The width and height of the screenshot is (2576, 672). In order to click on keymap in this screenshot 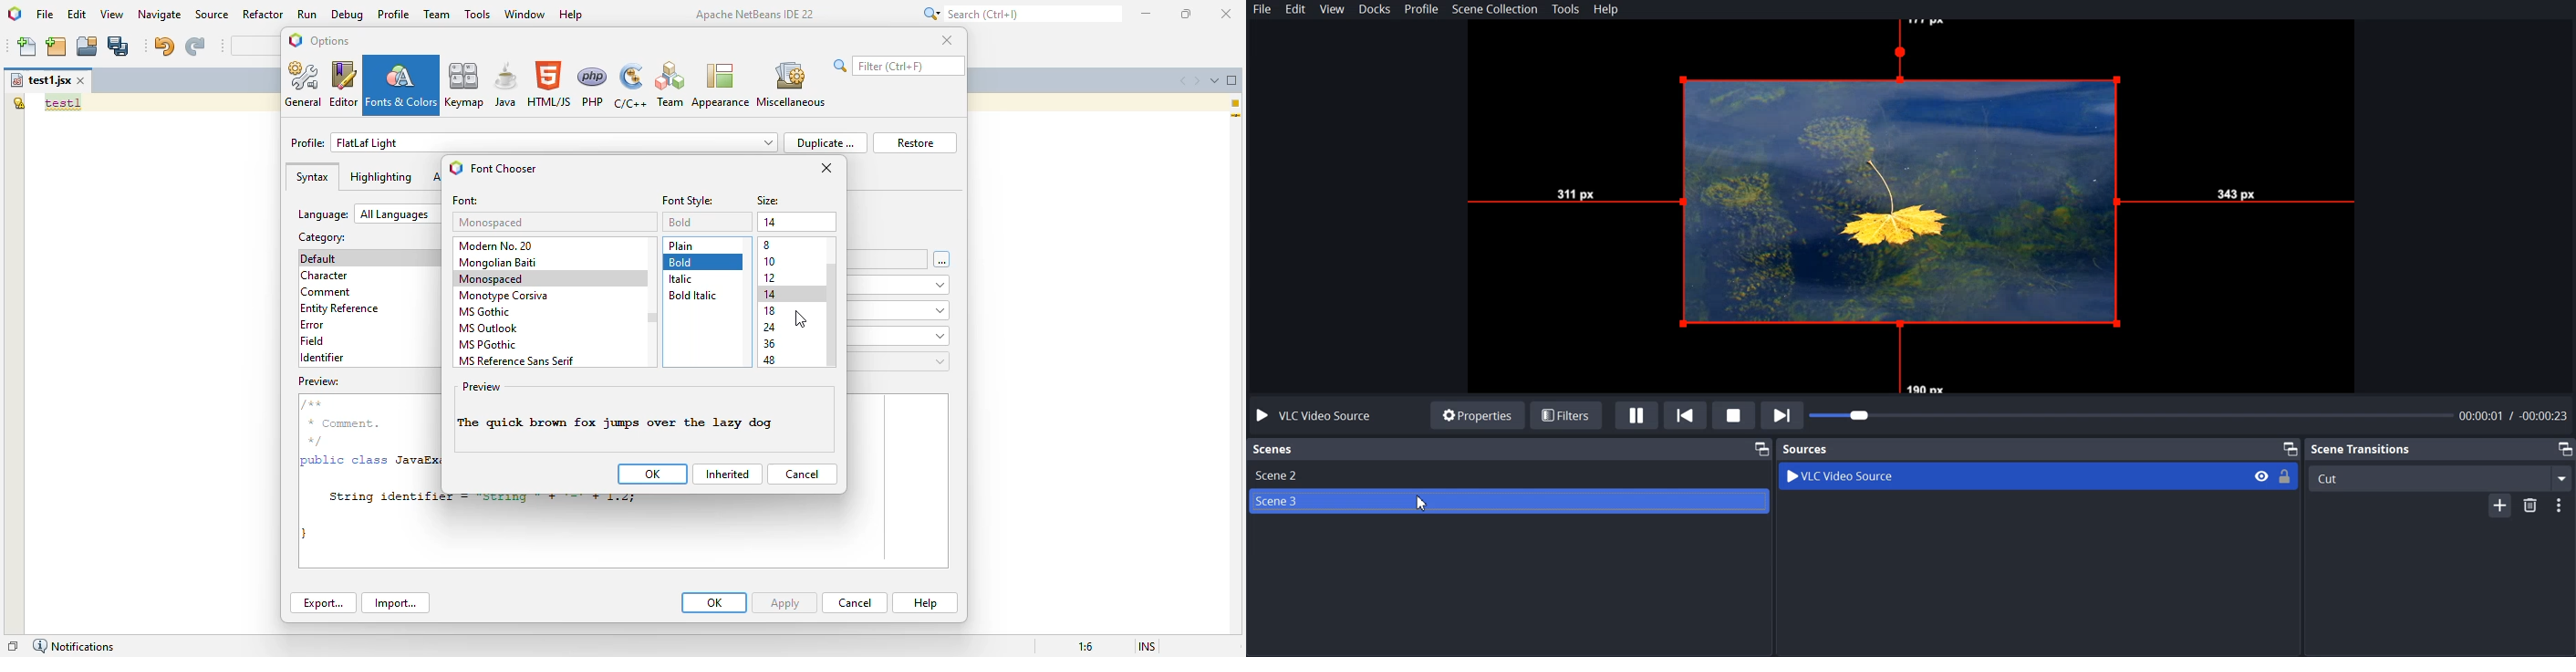, I will do `click(464, 84)`.